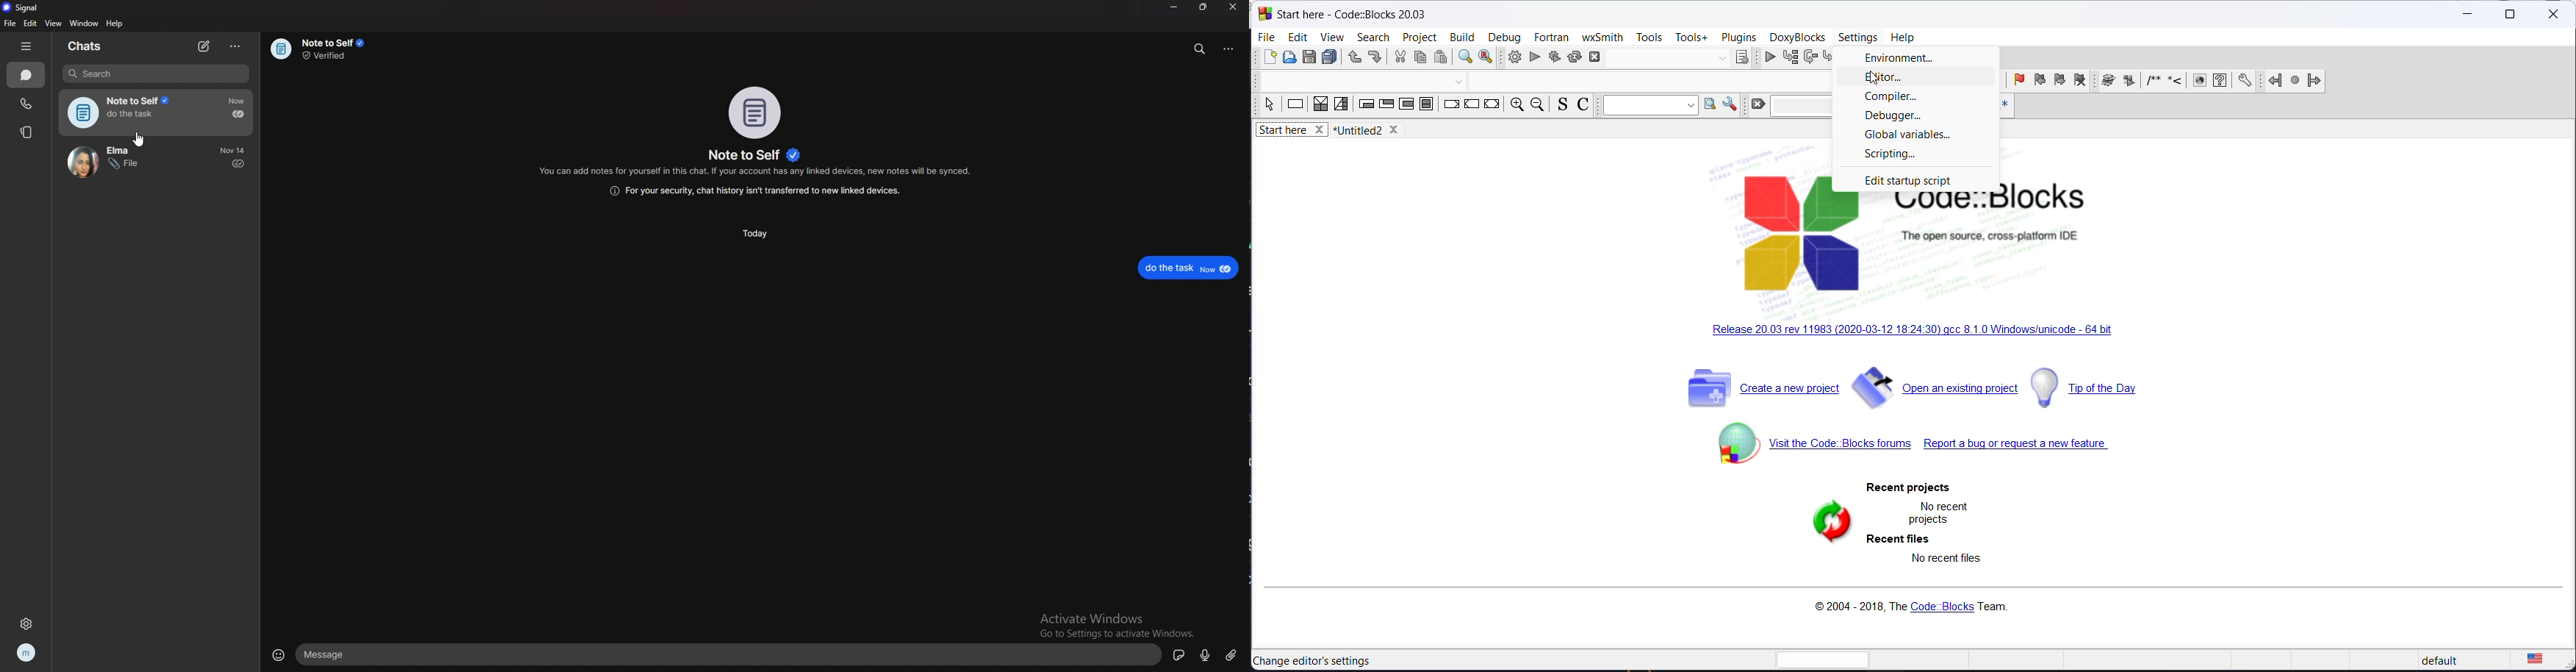  What do you see at coordinates (2129, 82) in the screenshot?
I see `icon` at bounding box center [2129, 82].